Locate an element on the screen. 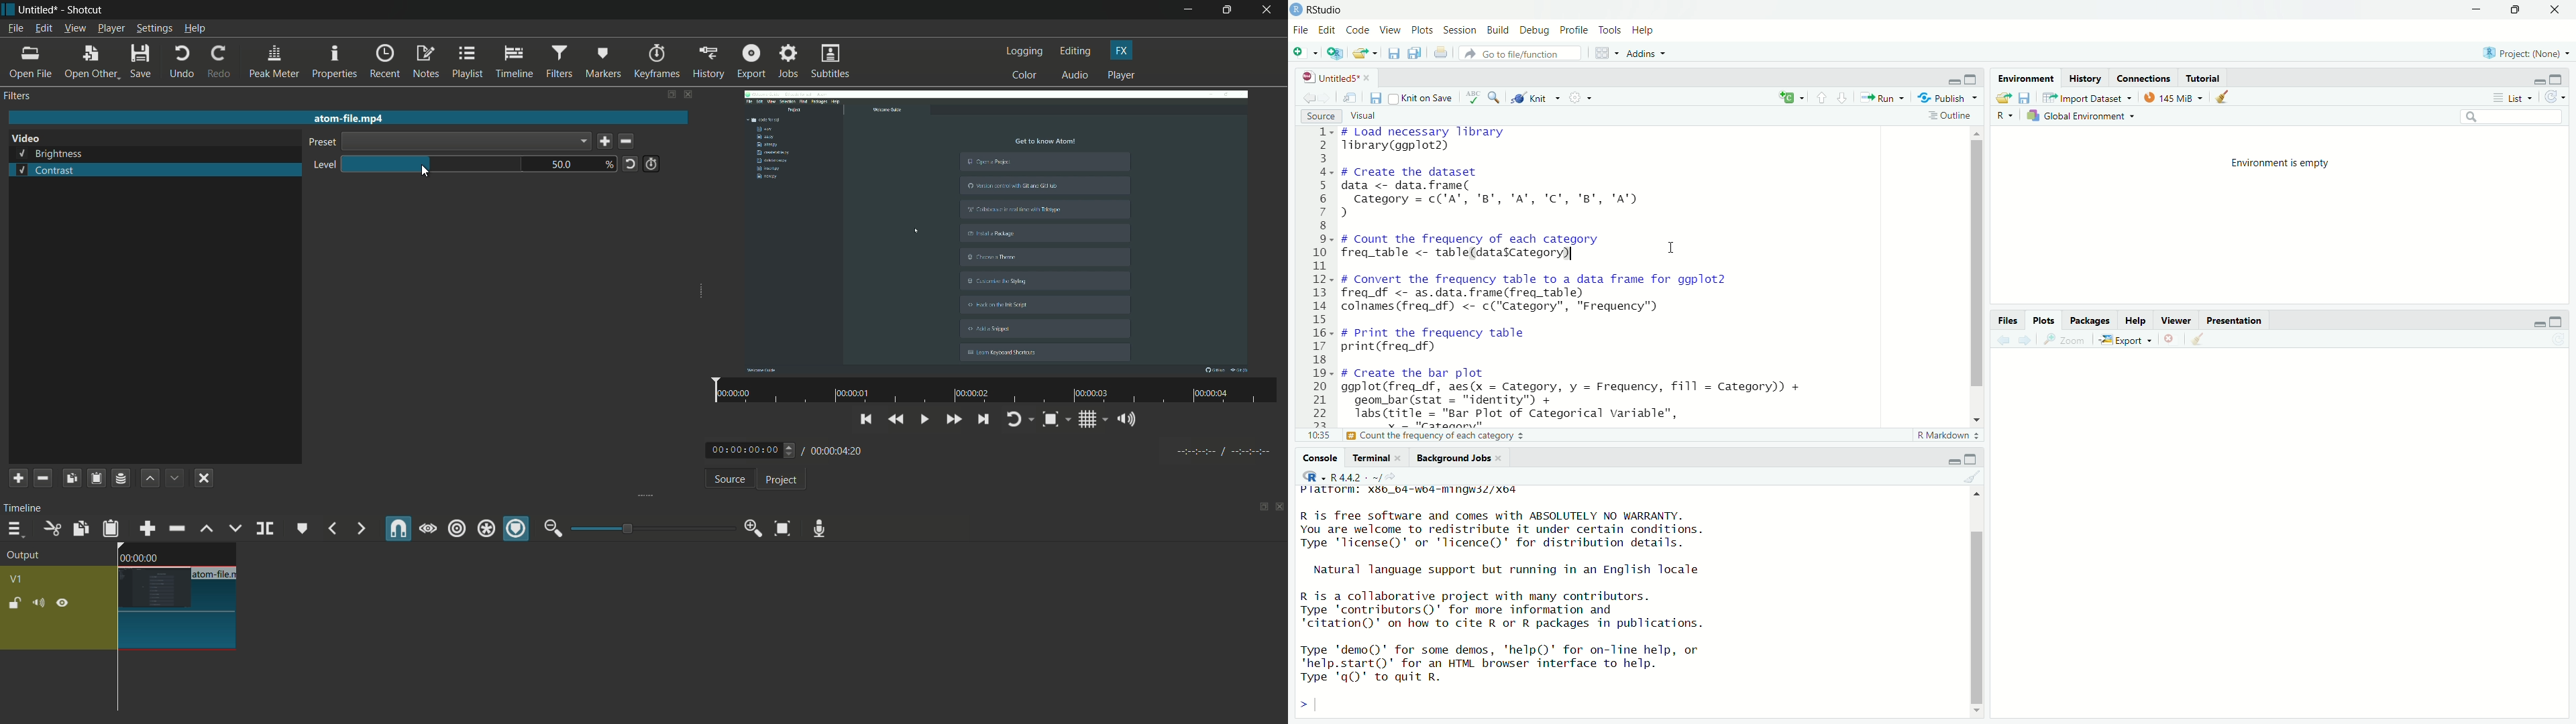 The width and height of the screenshot is (2576, 728). save is located at coordinates (2026, 99).